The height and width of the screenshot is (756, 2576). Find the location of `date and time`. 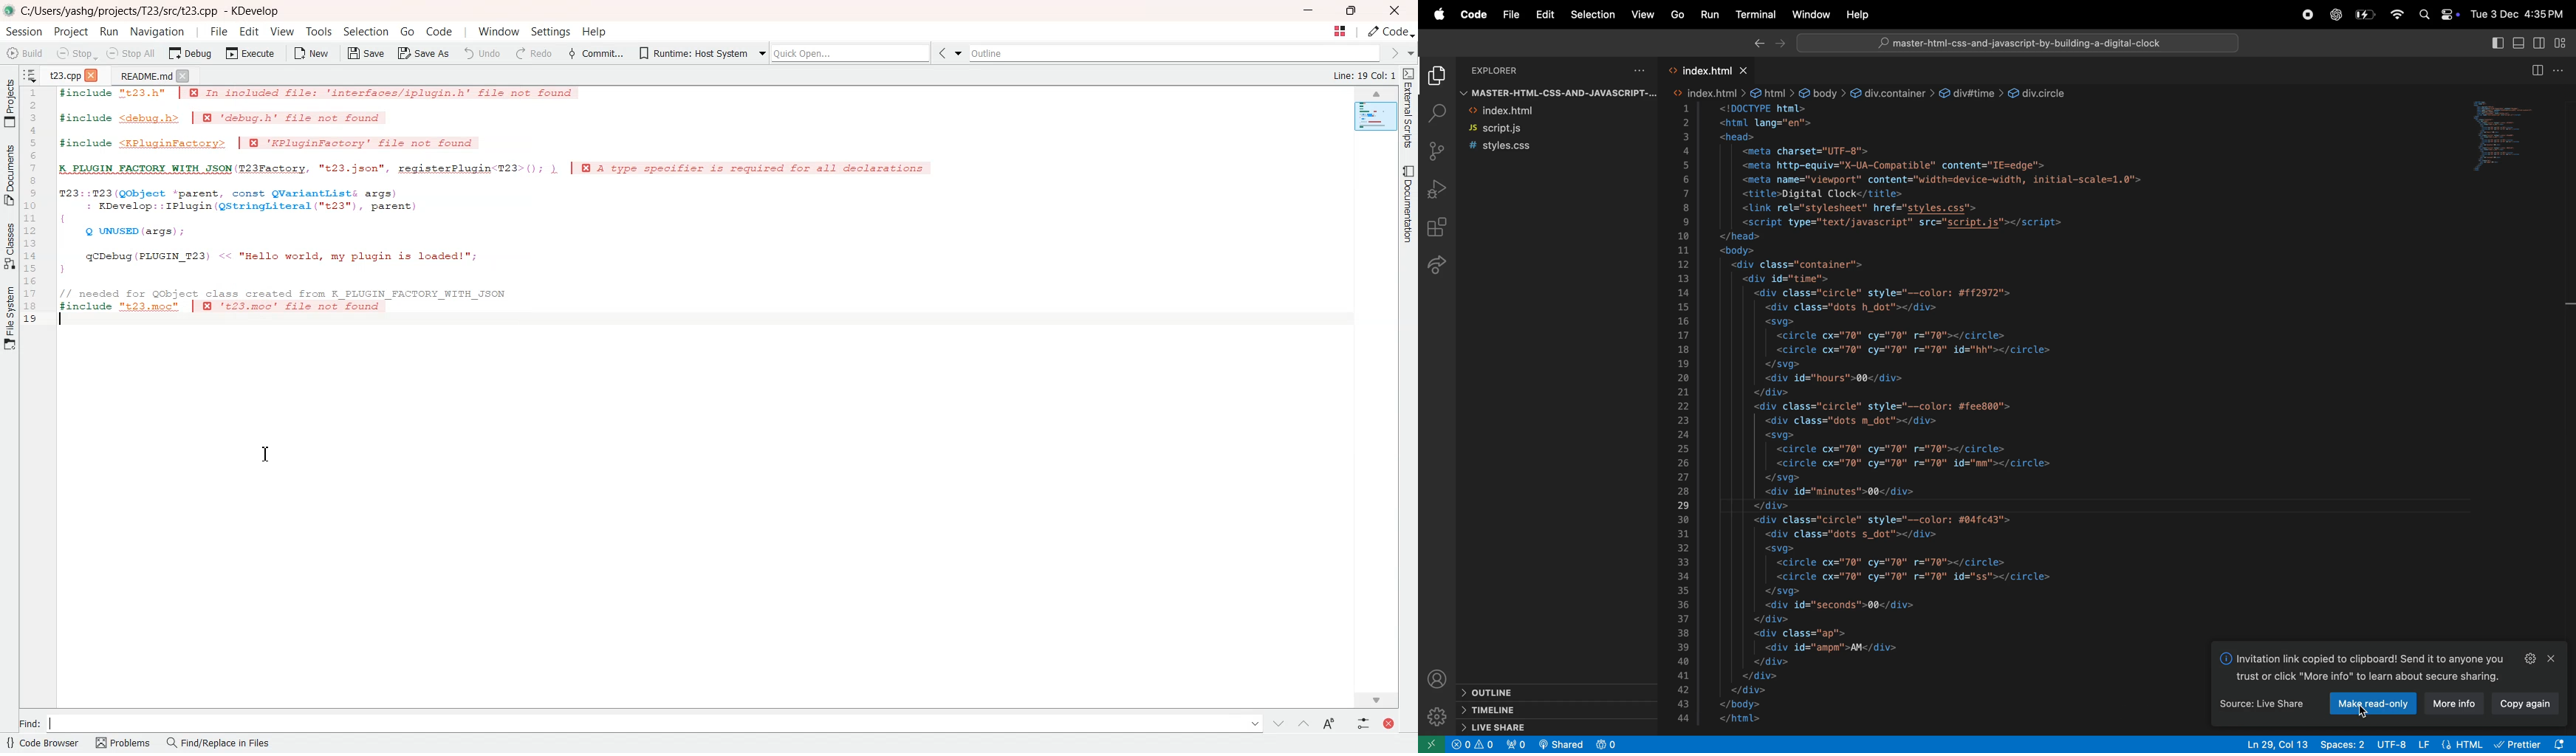

date and time is located at coordinates (2519, 13).